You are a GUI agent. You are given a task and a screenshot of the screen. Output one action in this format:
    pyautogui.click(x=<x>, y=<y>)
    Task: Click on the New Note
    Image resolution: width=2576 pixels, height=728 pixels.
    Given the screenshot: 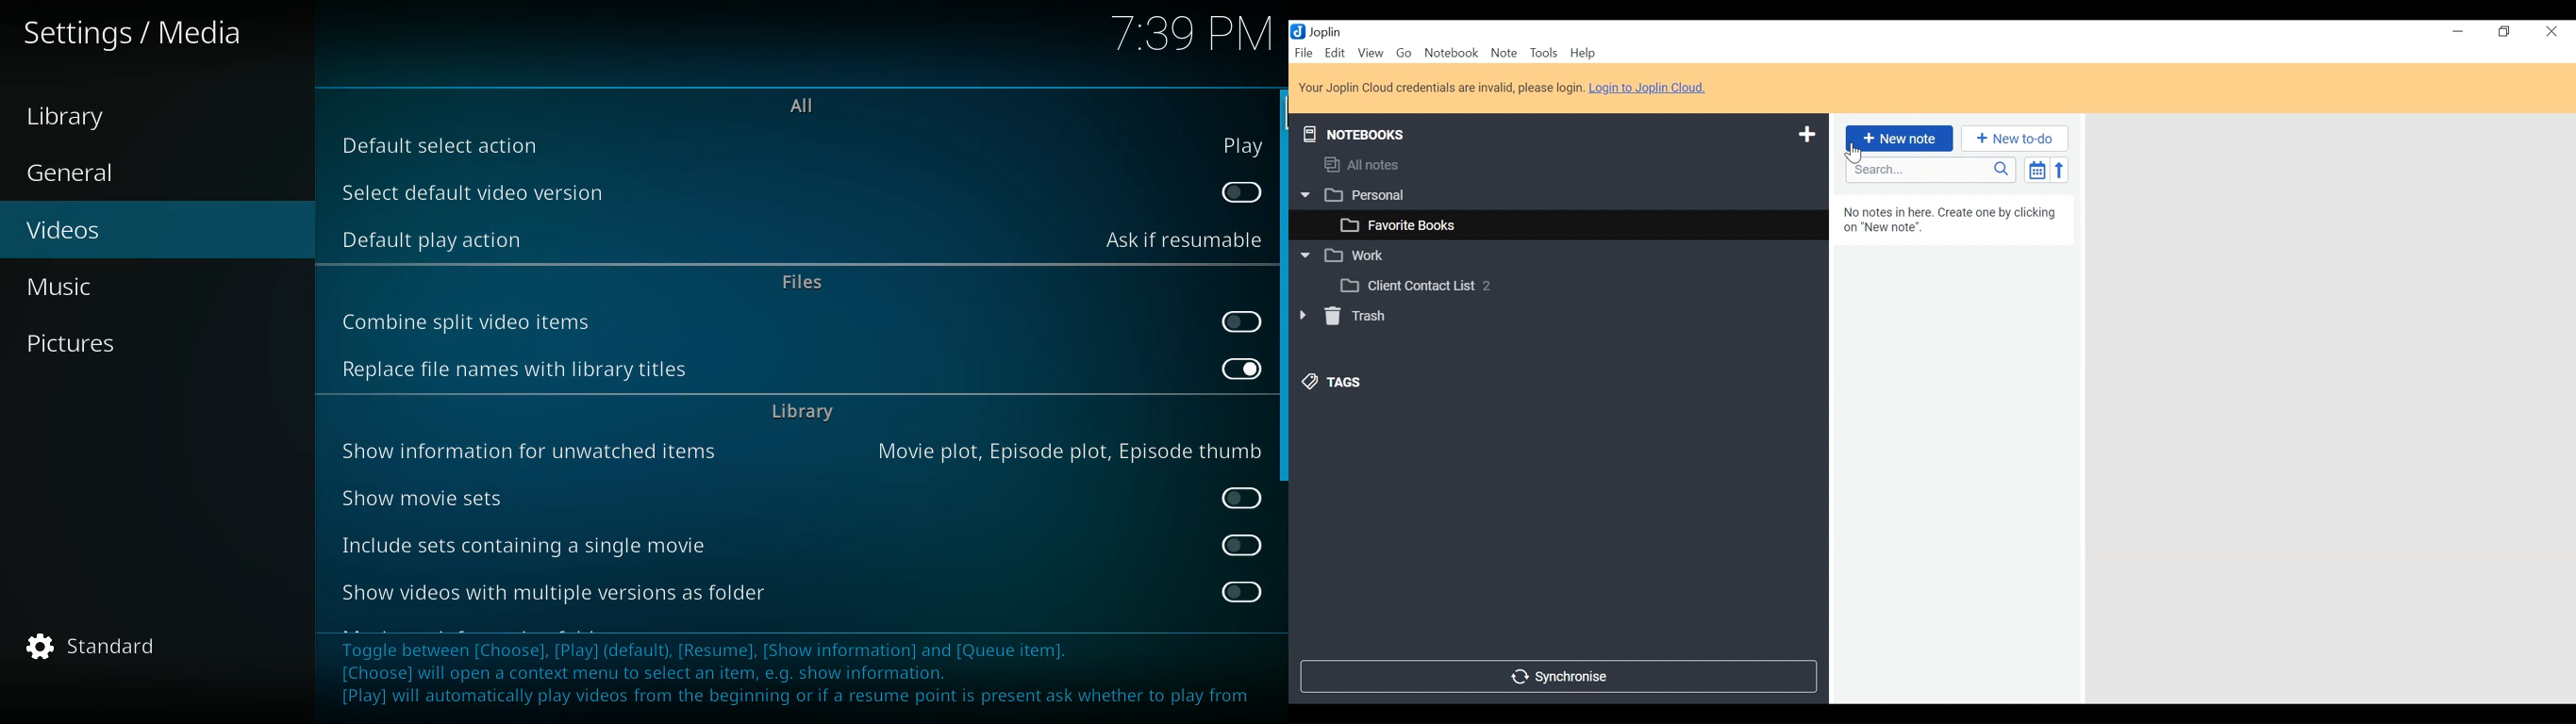 What is the action you would take?
    pyautogui.click(x=1900, y=138)
    